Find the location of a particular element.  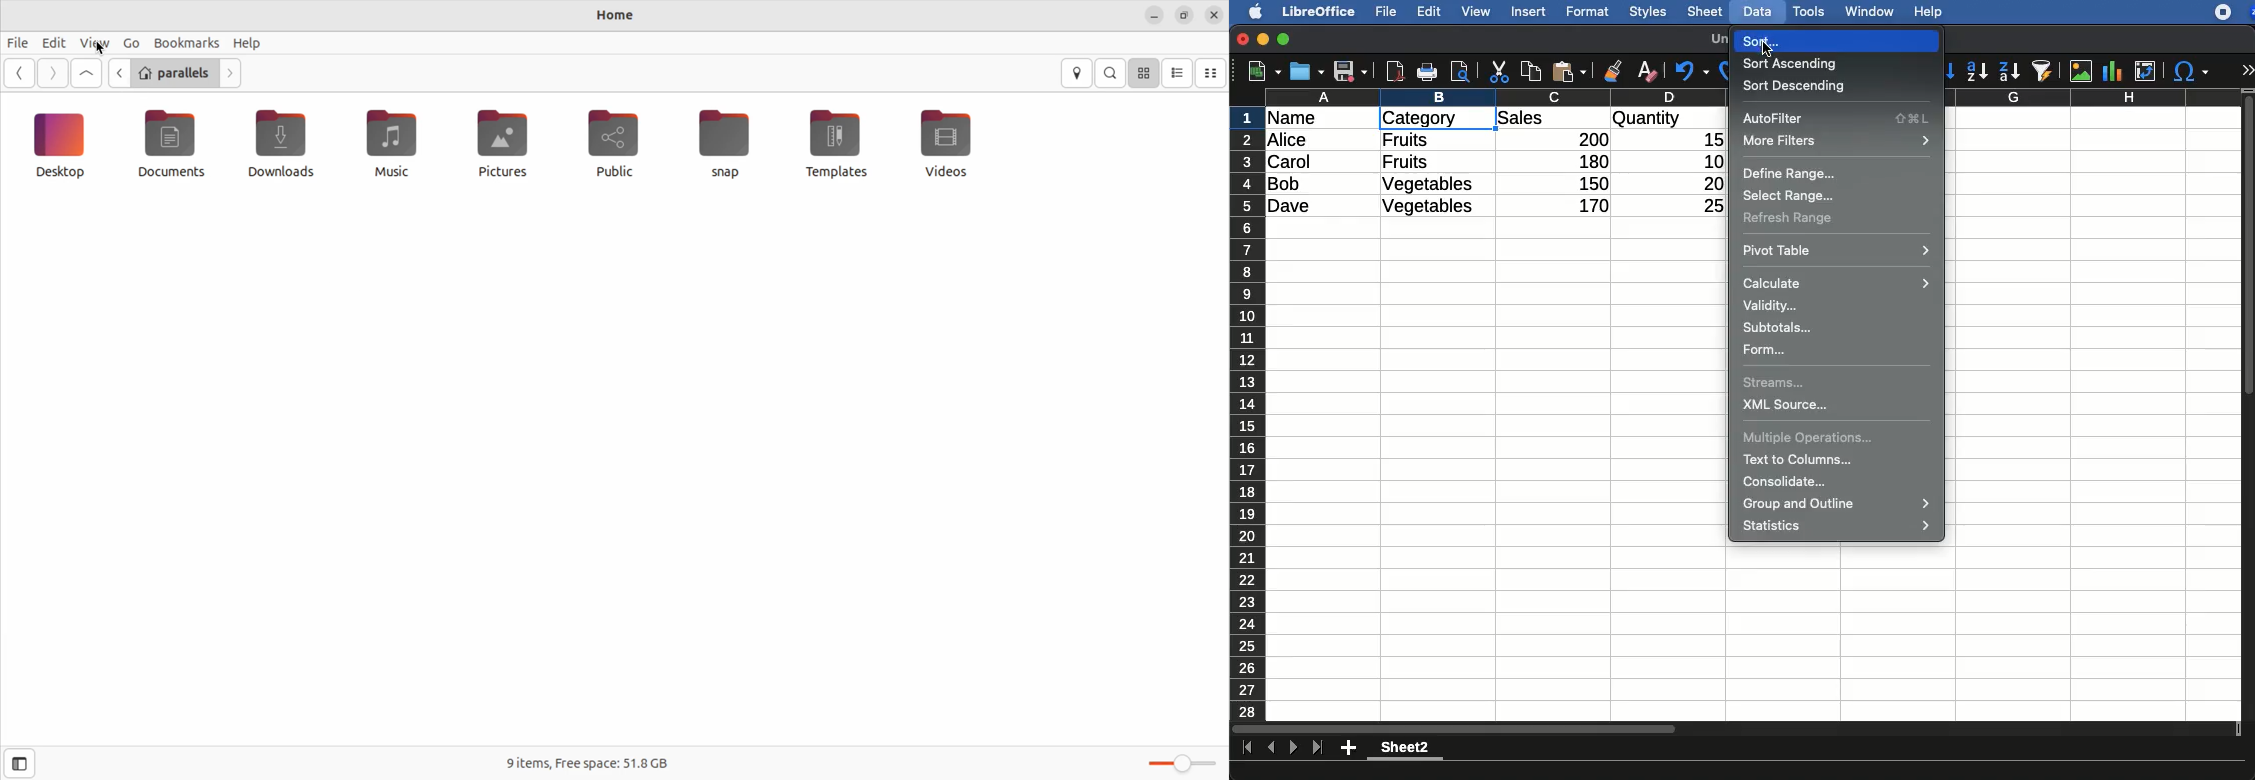

save is located at coordinates (1308, 71).